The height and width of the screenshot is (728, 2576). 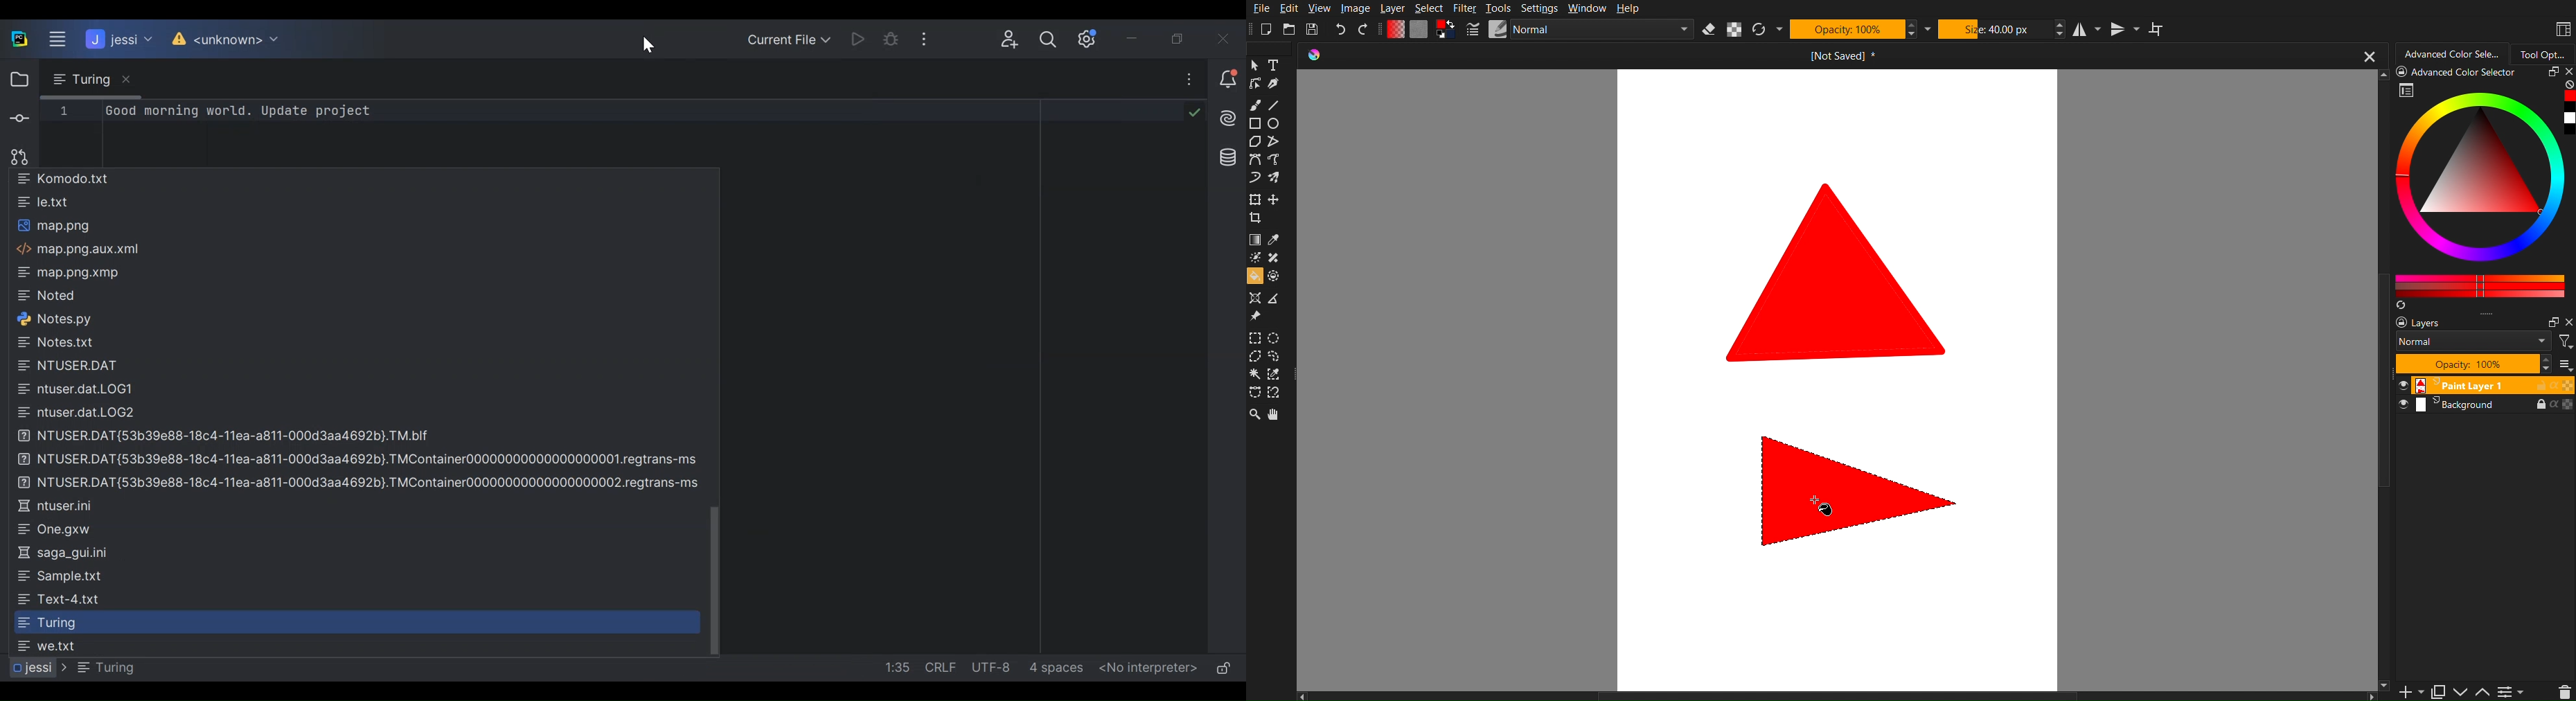 I want to click on Alpha, so click(x=1733, y=32).